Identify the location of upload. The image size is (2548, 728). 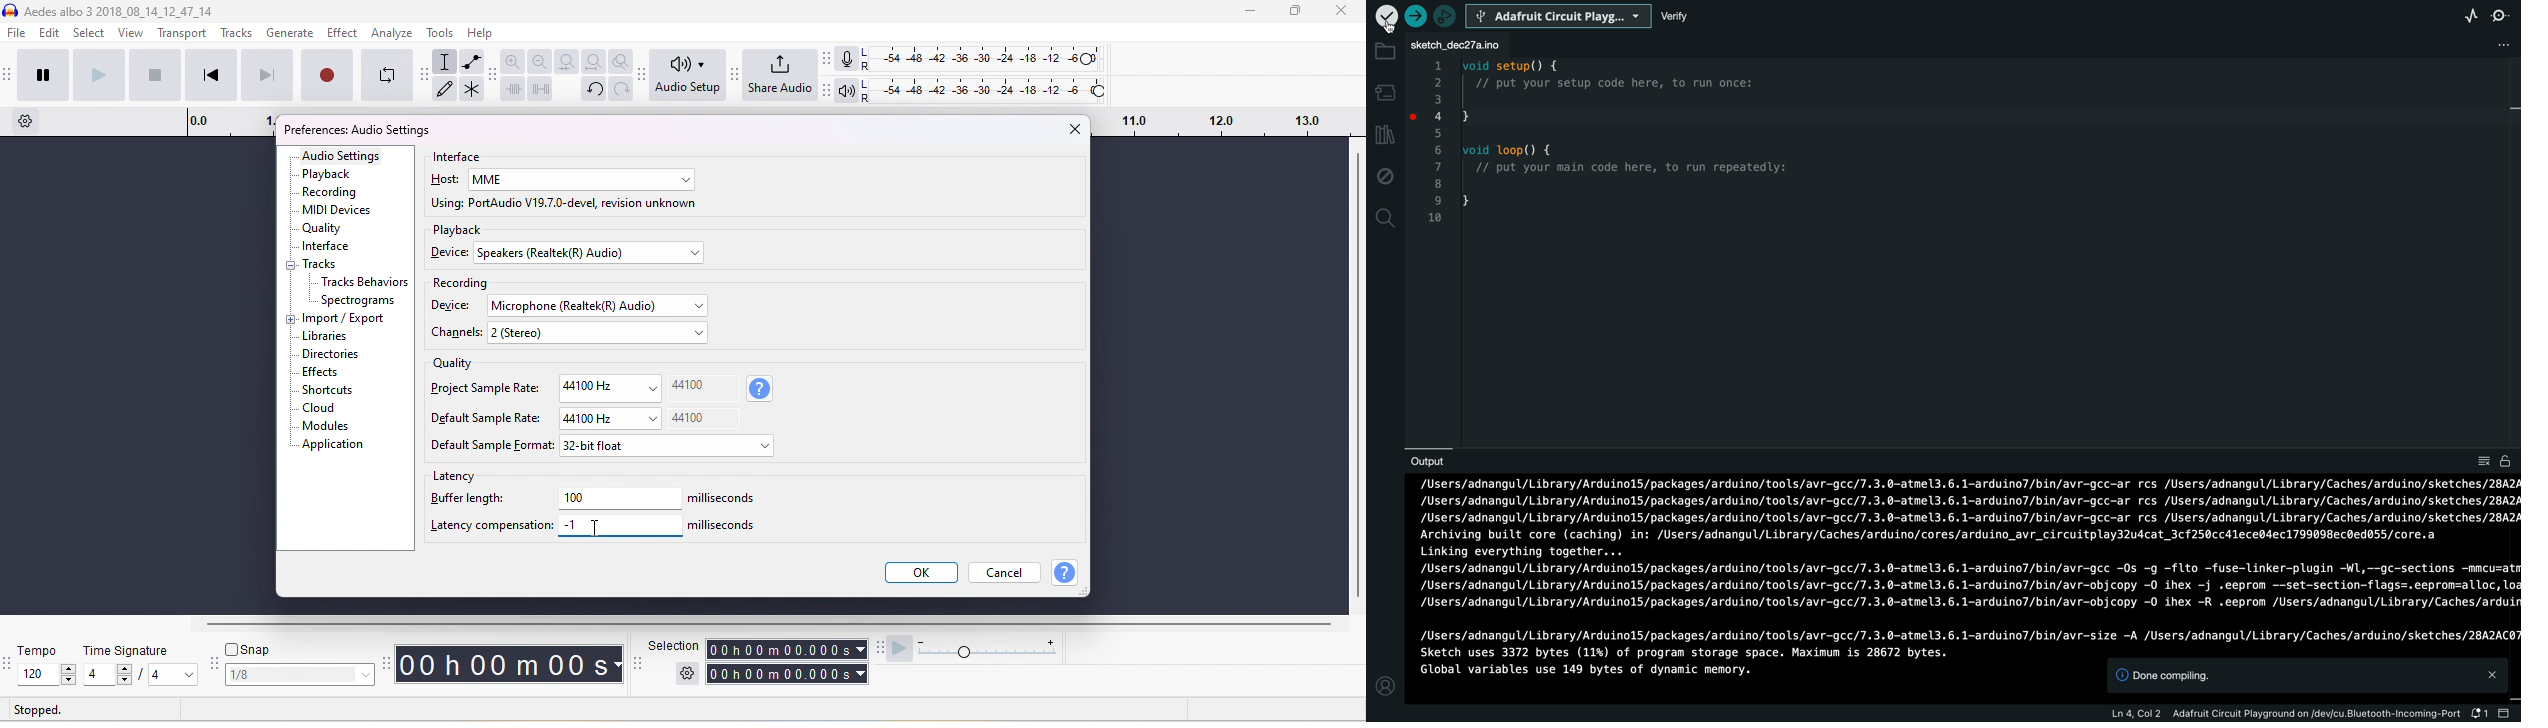
(1415, 16).